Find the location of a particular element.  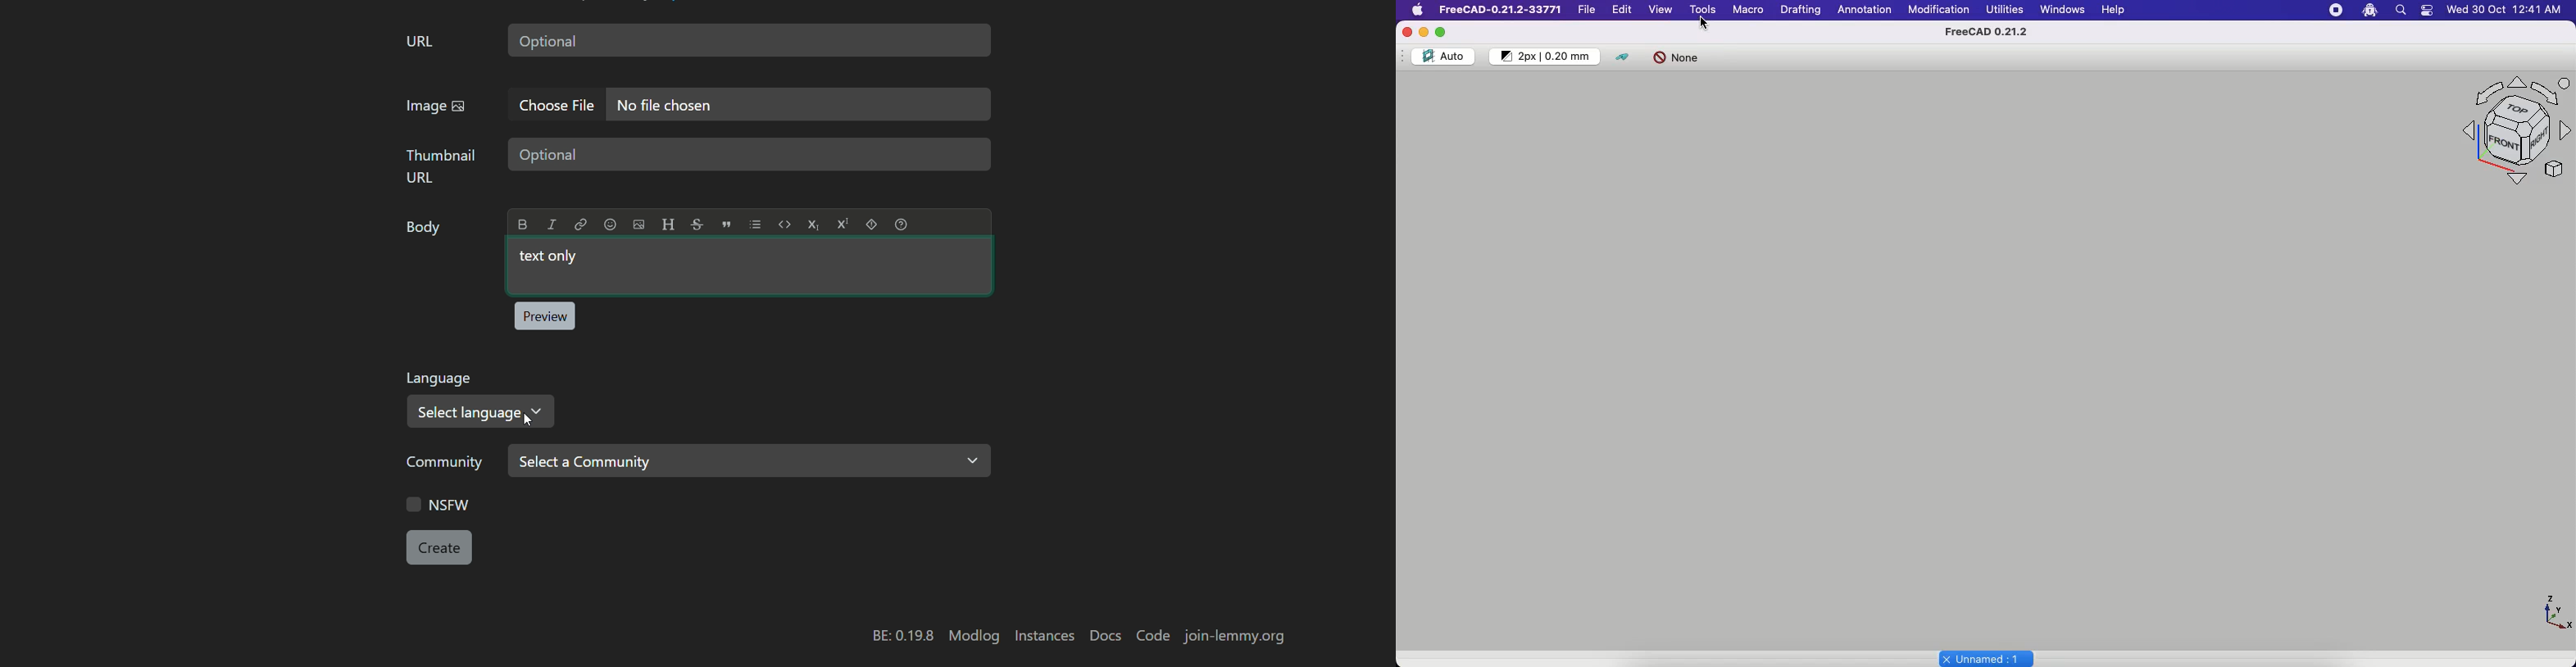

Annotation is located at coordinates (1864, 11).